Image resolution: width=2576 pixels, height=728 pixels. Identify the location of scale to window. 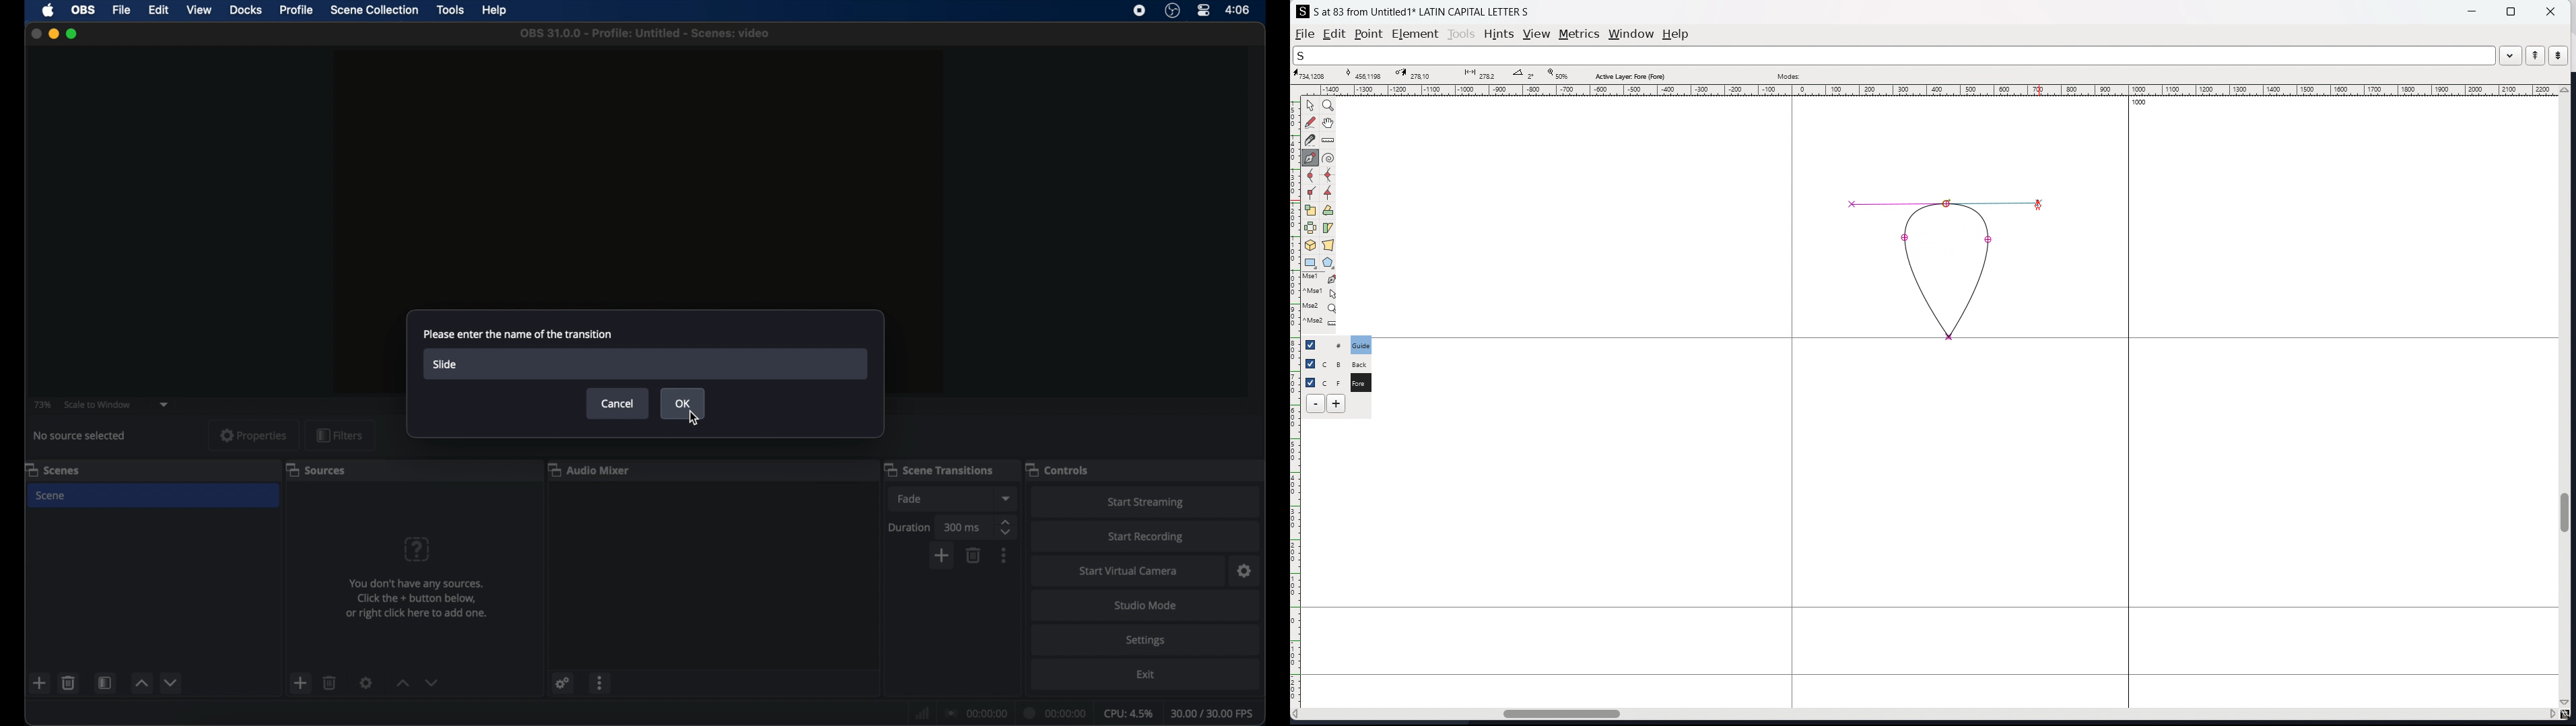
(97, 403).